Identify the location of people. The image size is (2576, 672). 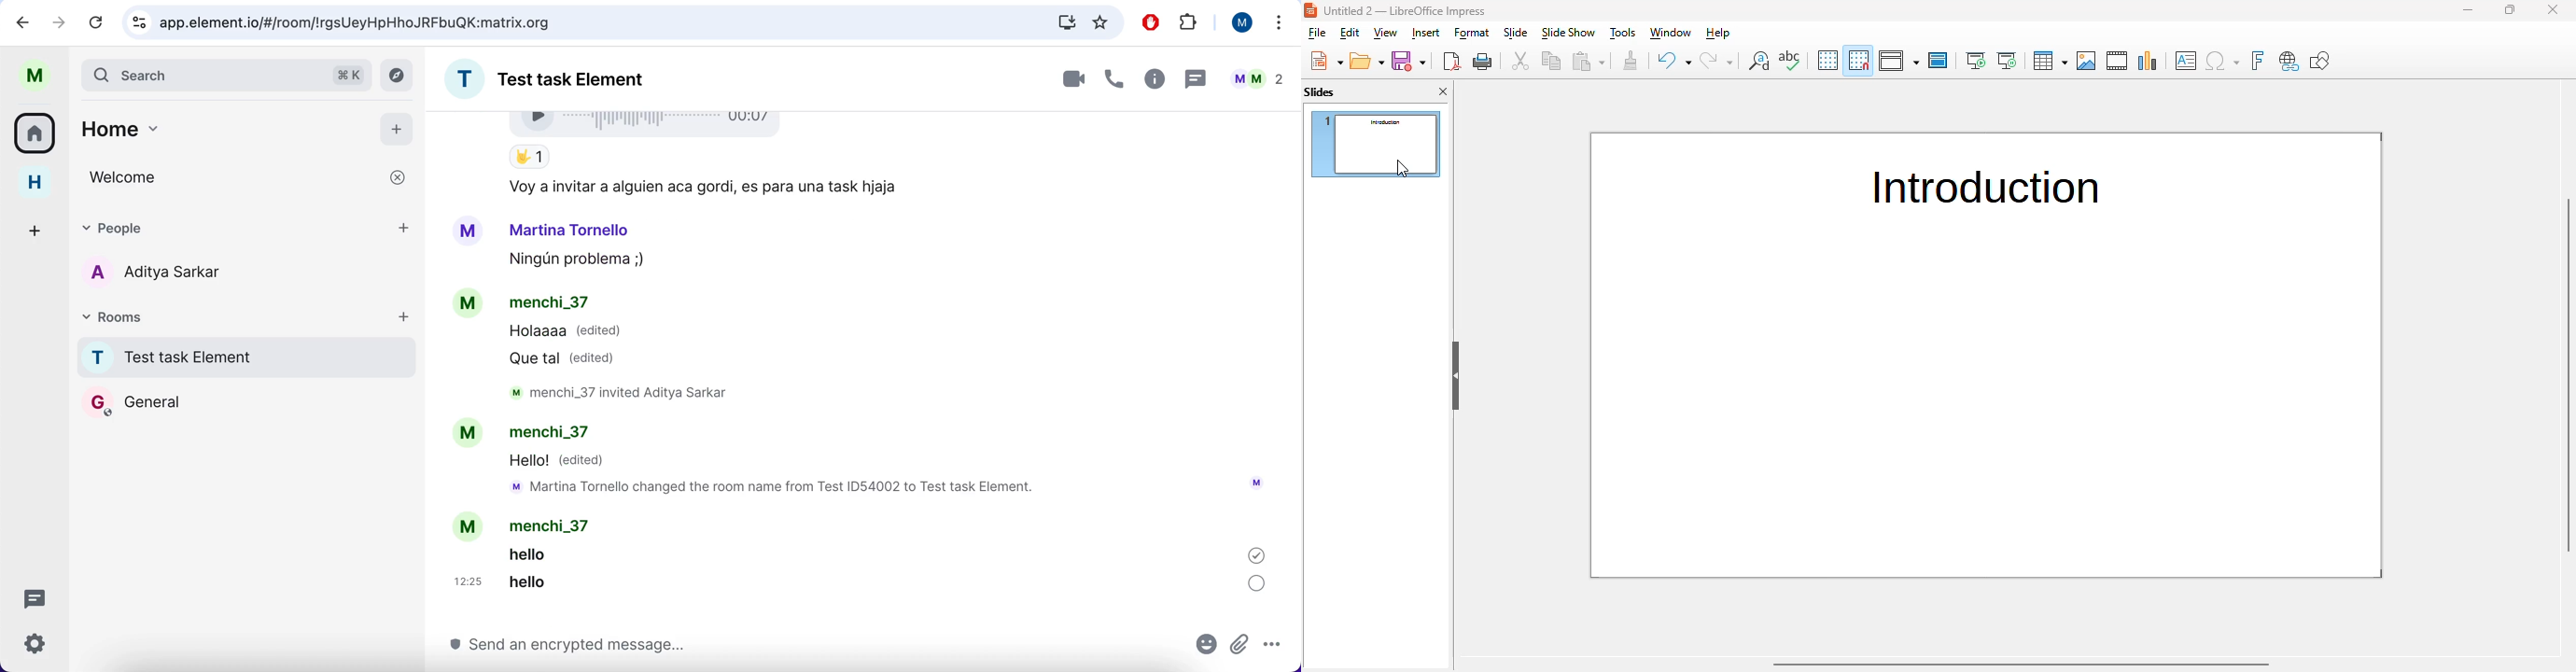
(1257, 79).